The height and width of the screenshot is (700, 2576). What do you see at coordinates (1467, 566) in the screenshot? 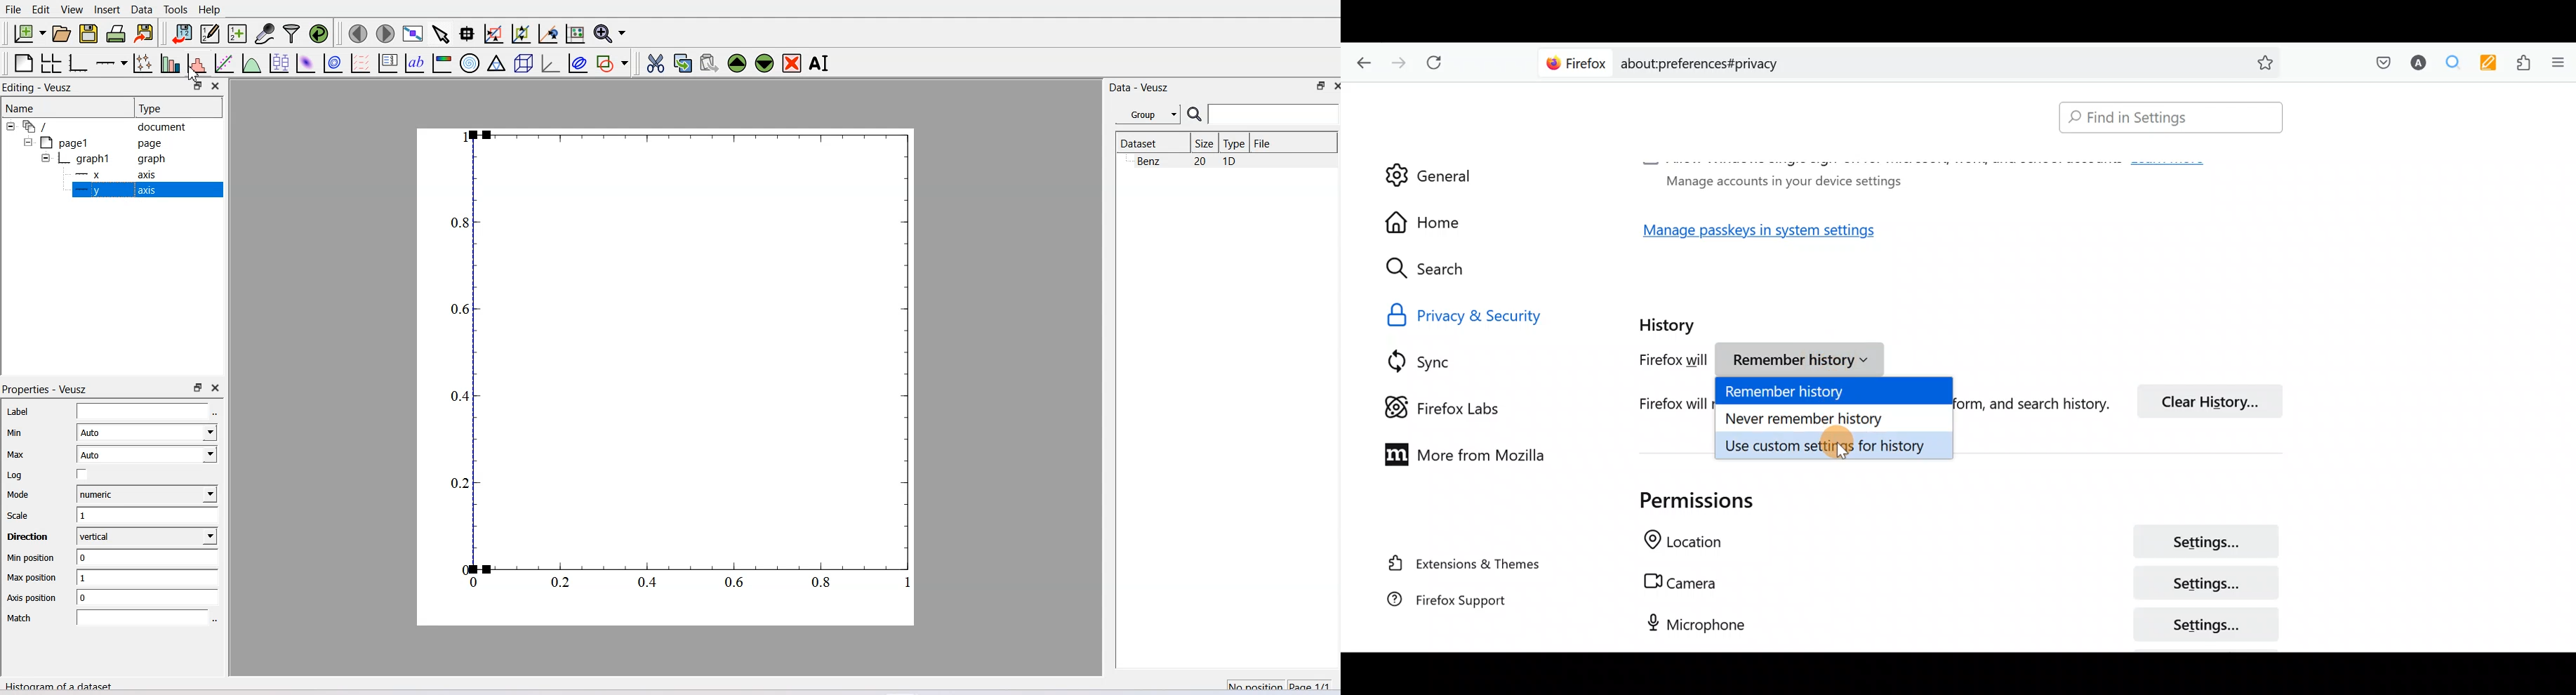
I see `Extension & themes` at bounding box center [1467, 566].